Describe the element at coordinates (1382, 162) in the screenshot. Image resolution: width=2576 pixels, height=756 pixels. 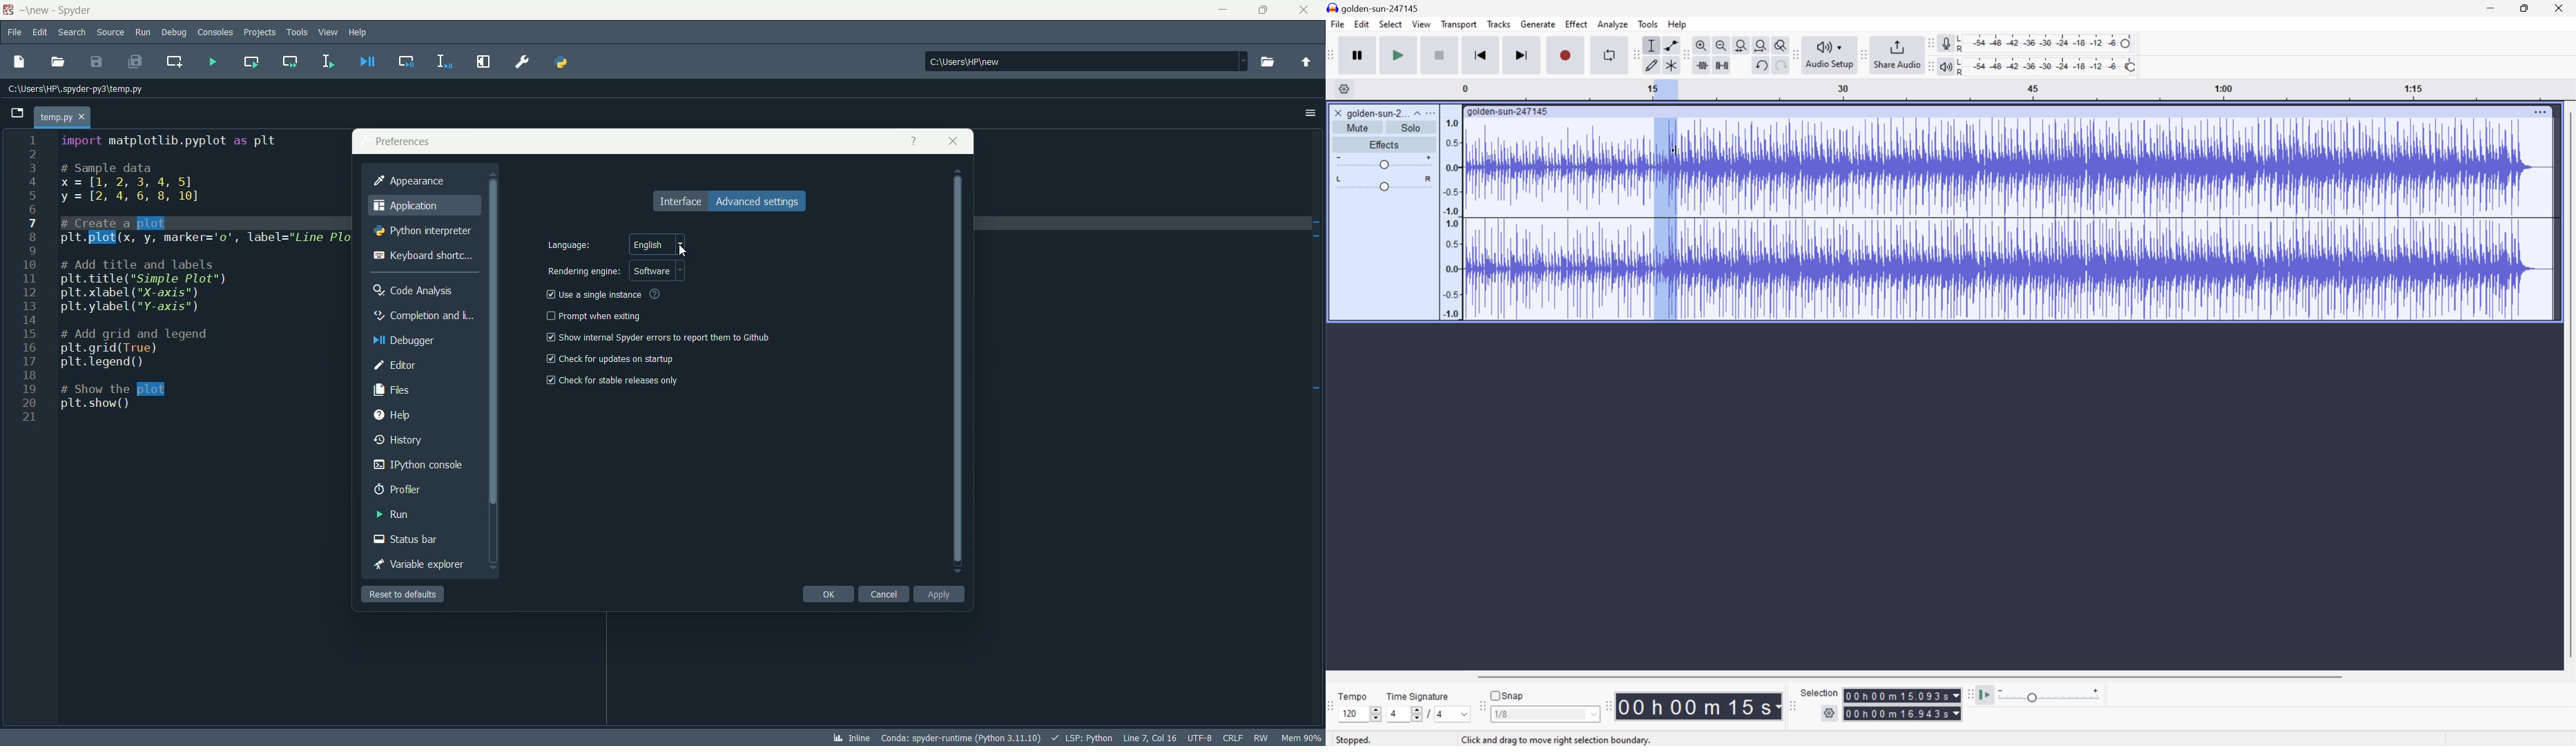
I see `Slider` at that location.